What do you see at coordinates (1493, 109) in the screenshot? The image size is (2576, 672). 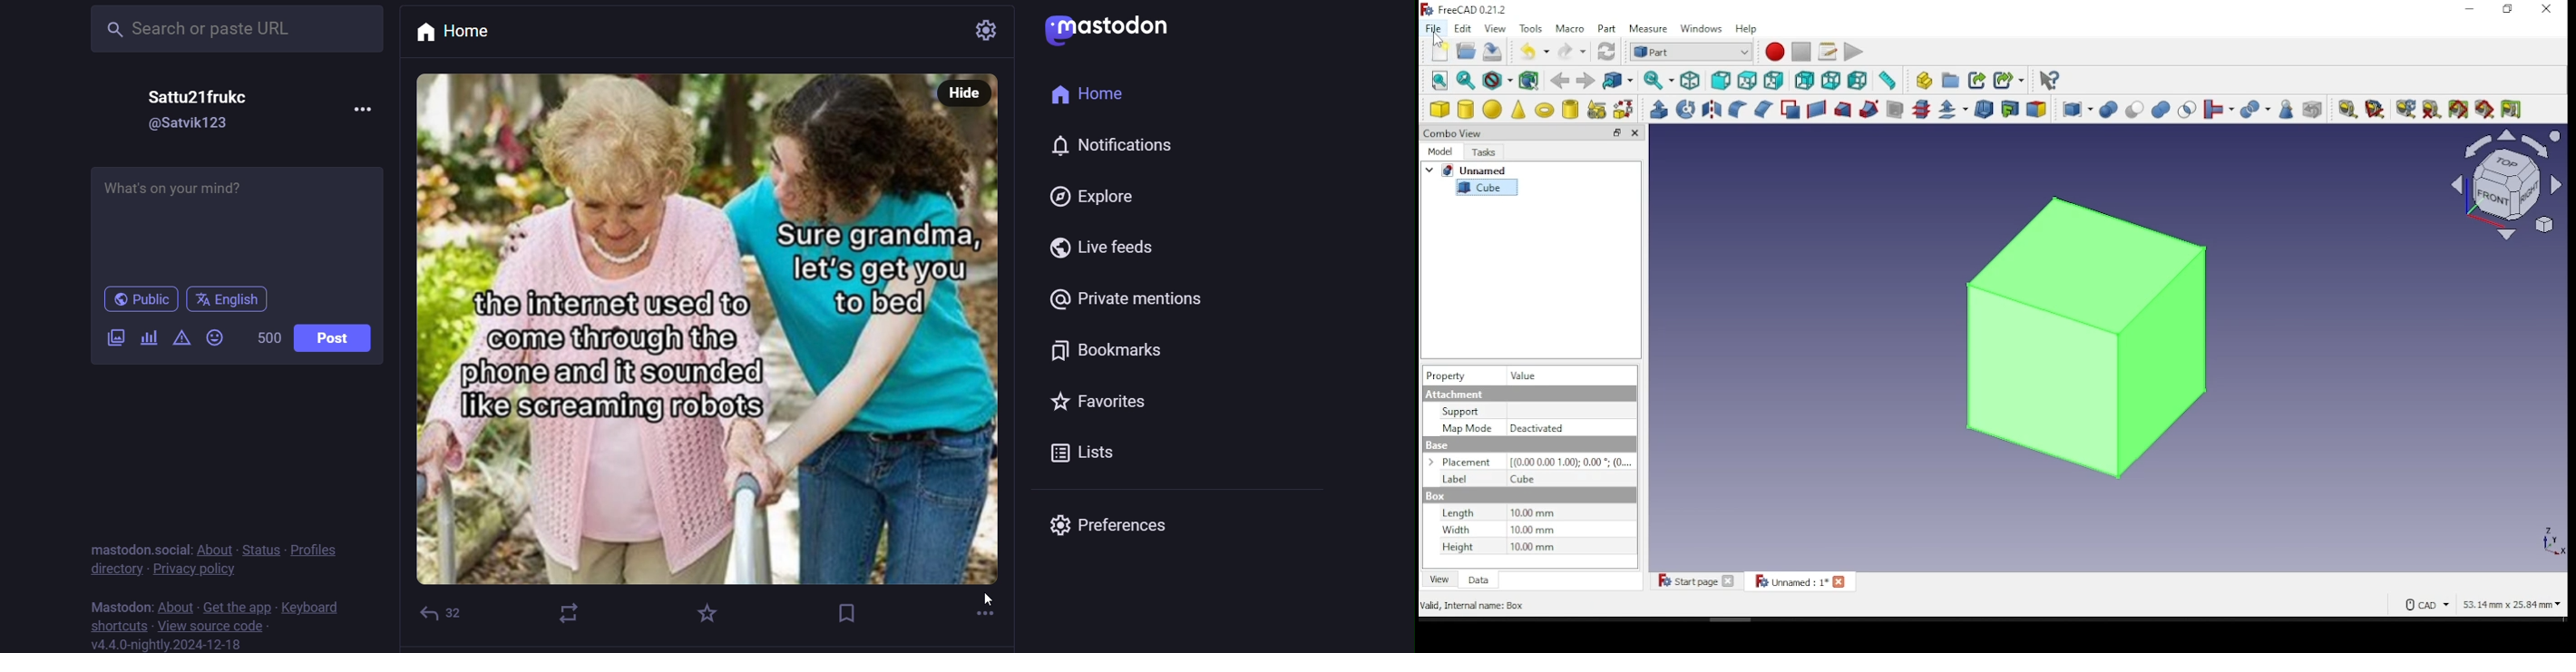 I see `sphere` at bounding box center [1493, 109].